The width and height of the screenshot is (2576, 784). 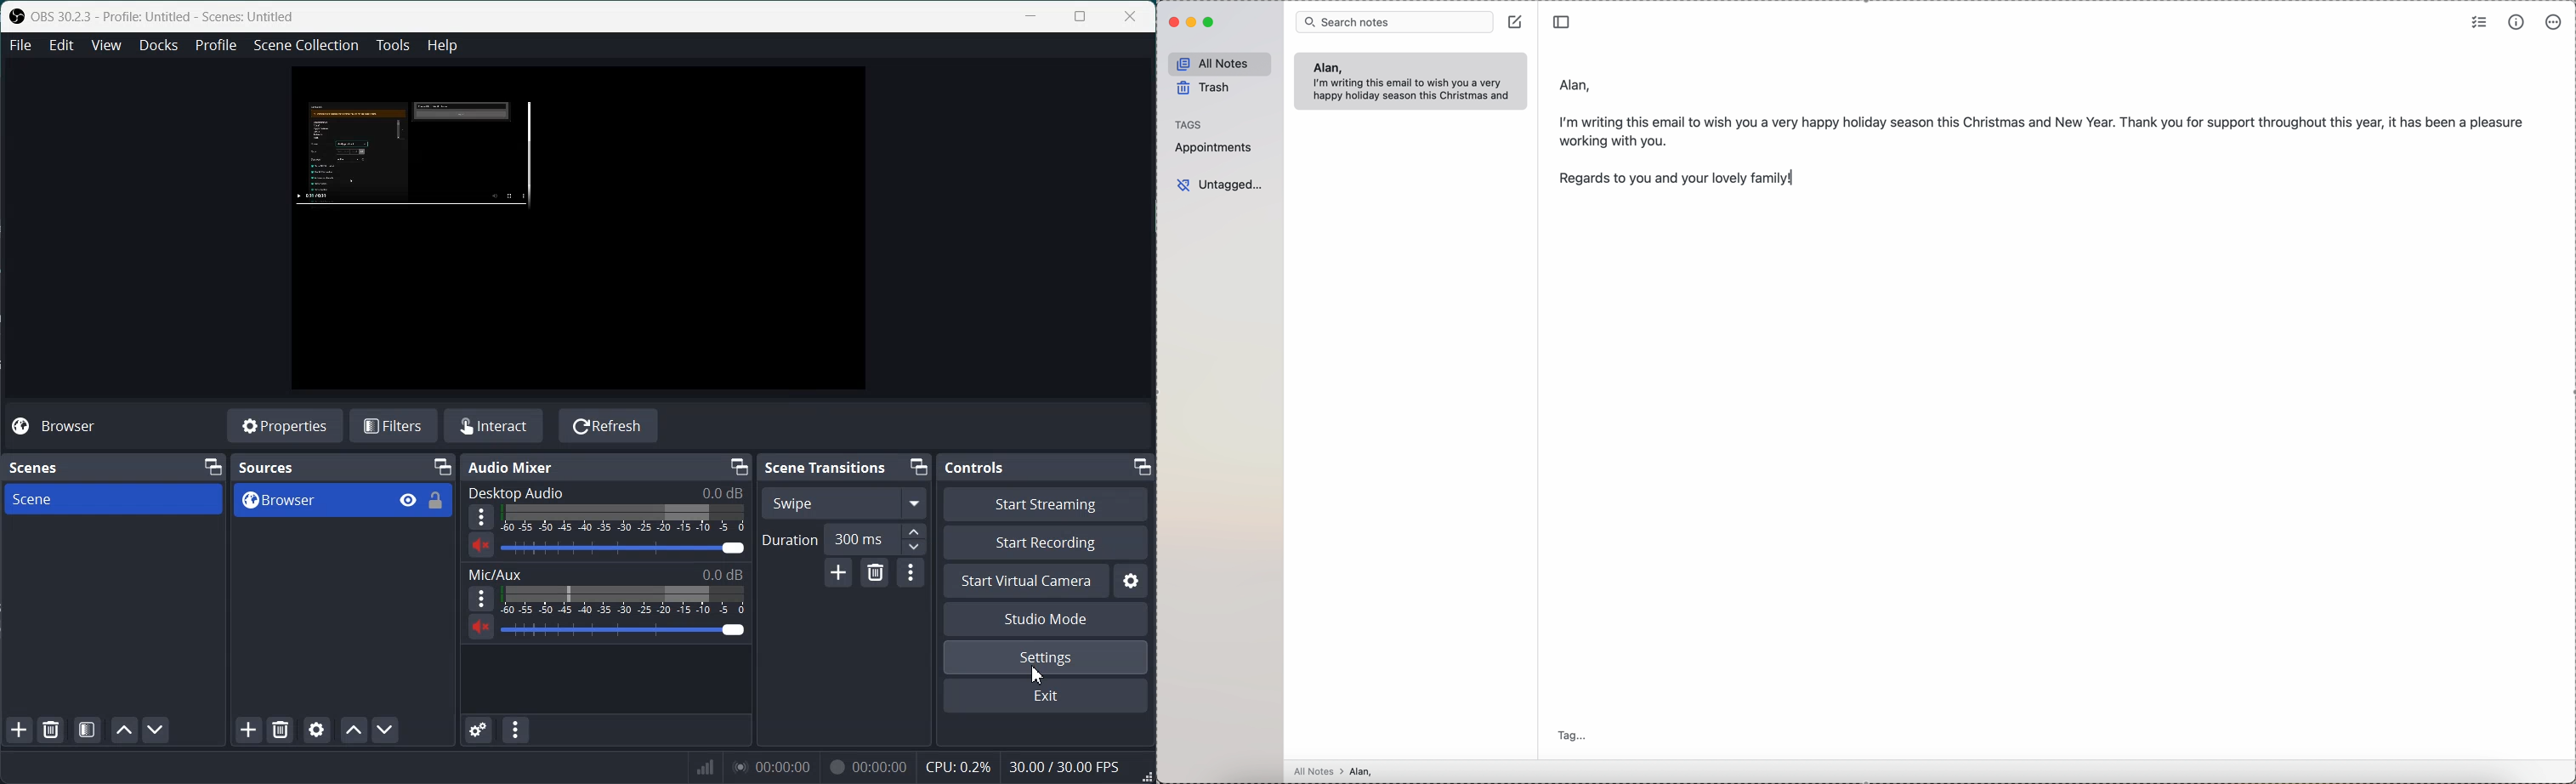 What do you see at coordinates (281, 729) in the screenshot?
I see `Remove Selected Sources` at bounding box center [281, 729].